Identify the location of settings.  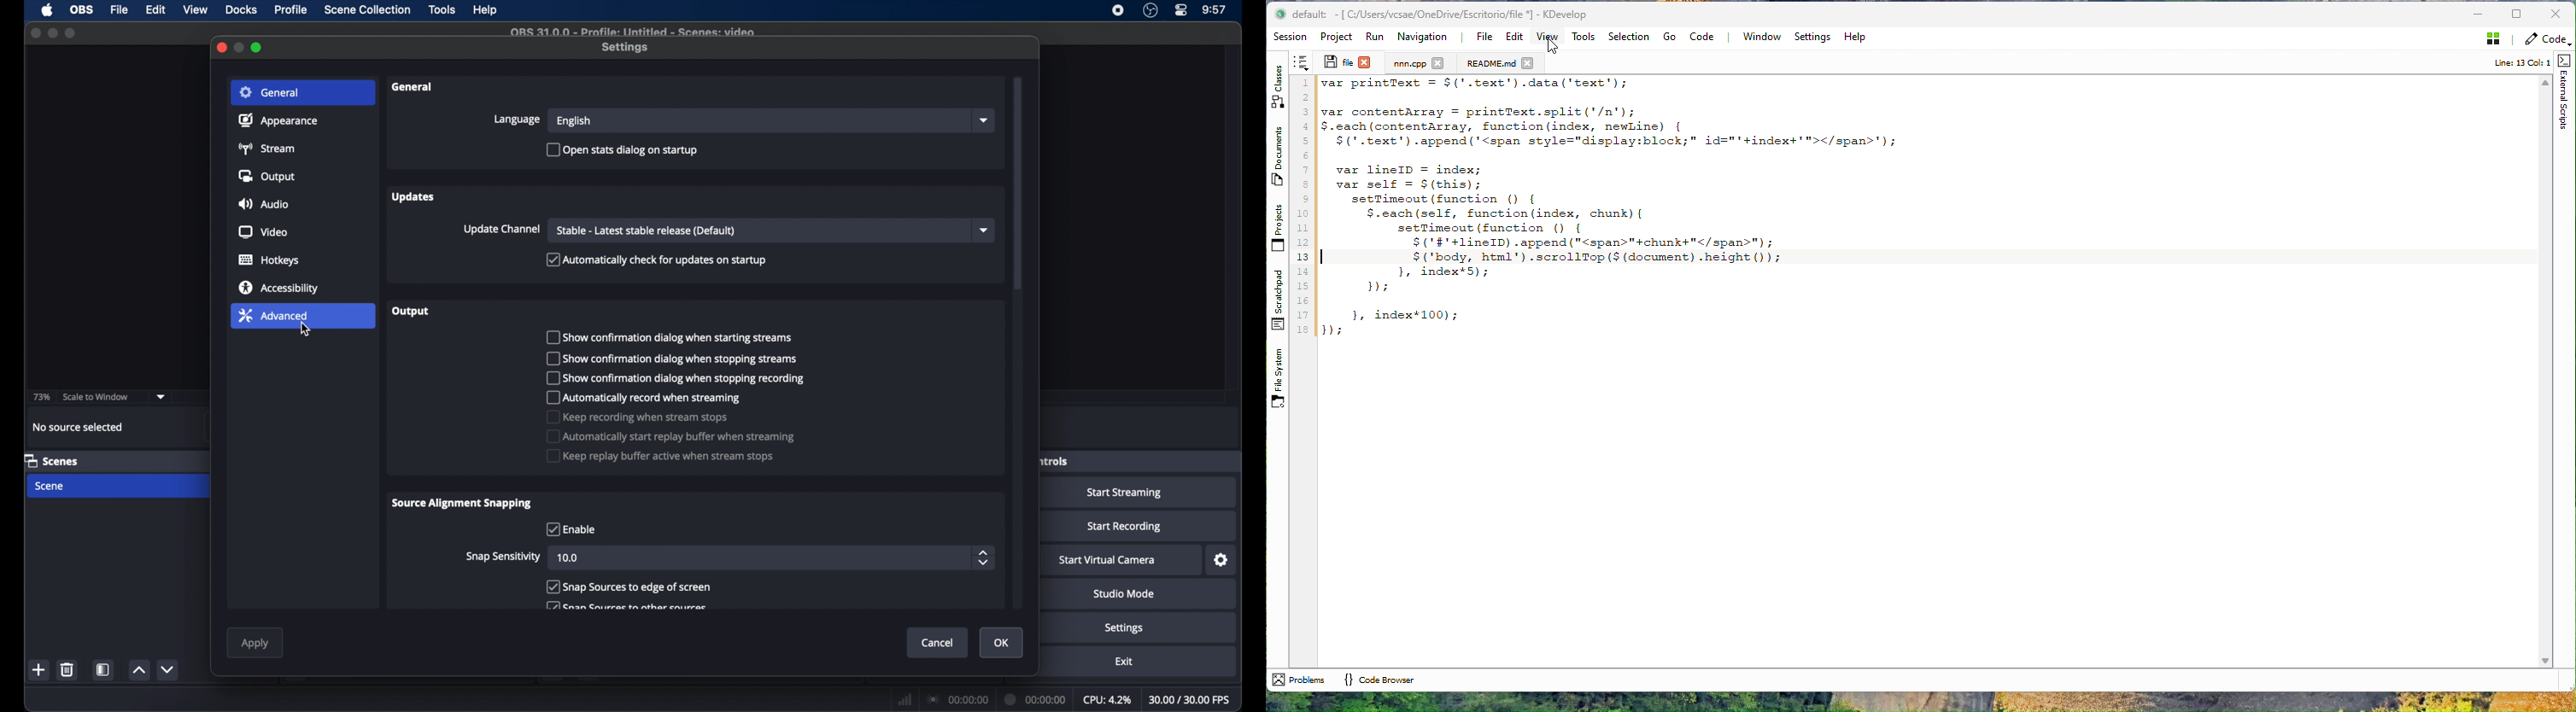
(626, 48).